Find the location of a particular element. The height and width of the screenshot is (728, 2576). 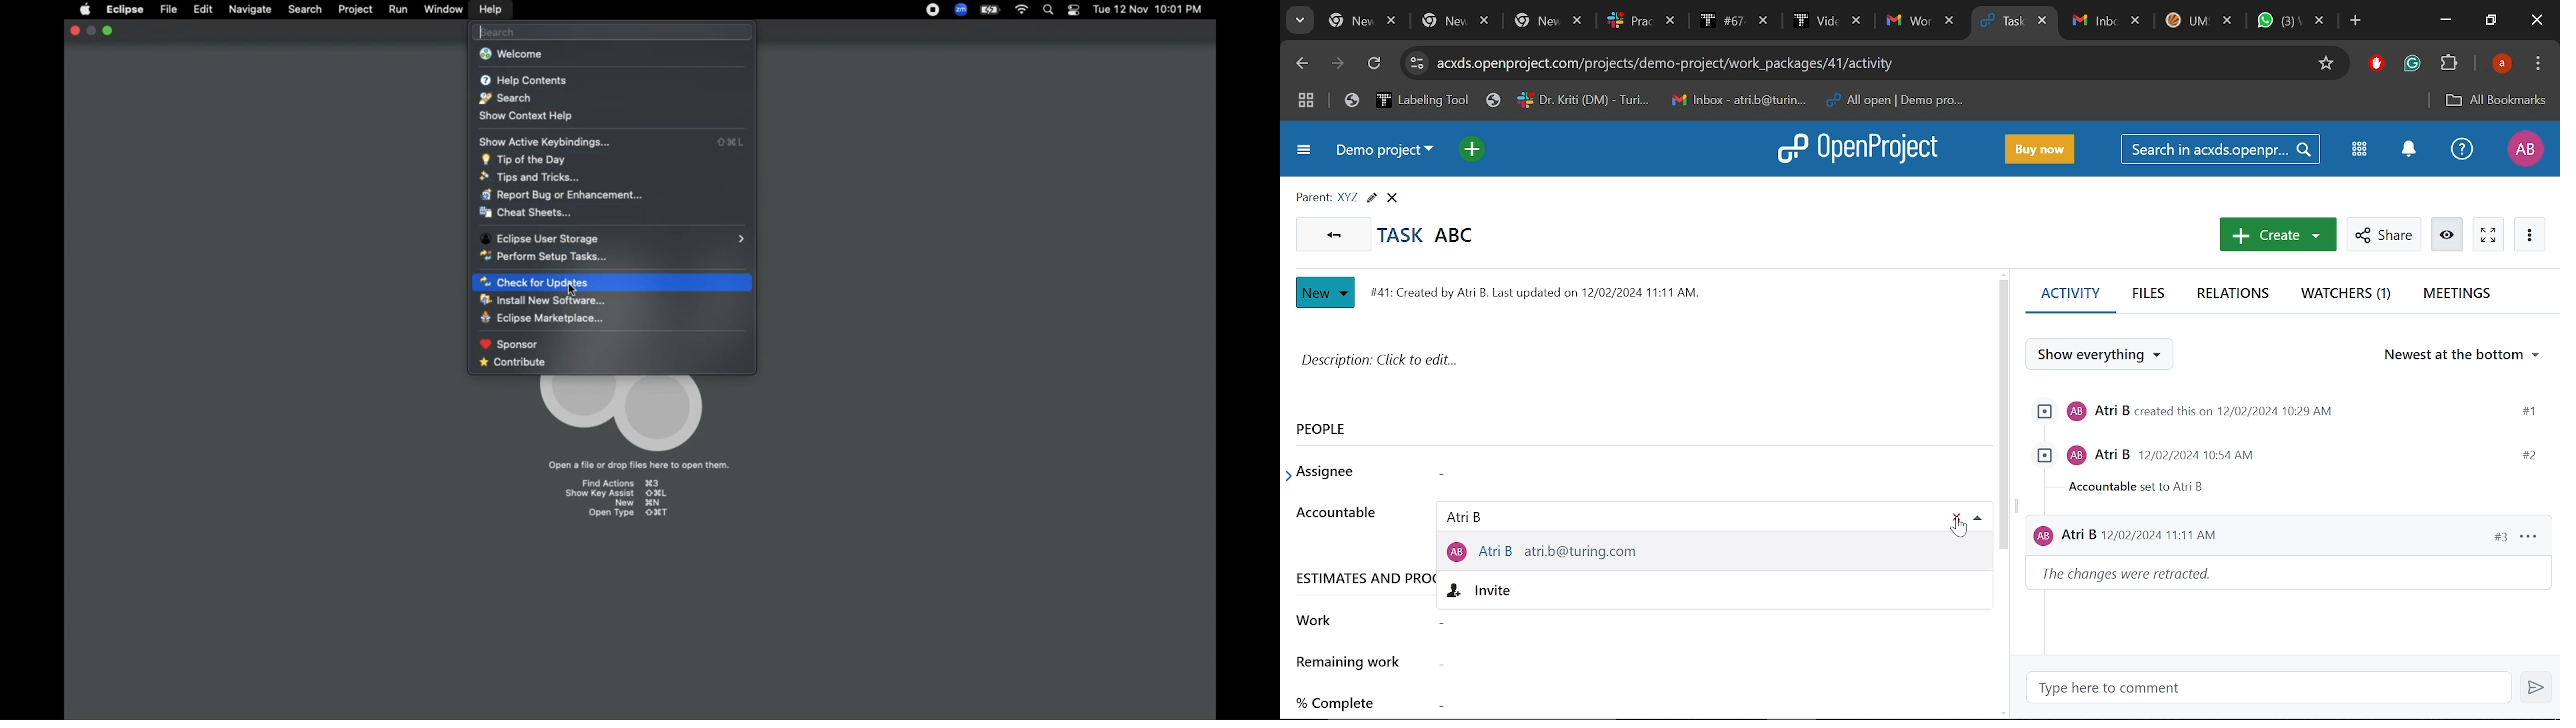

Window is located at coordinates (445, 10).